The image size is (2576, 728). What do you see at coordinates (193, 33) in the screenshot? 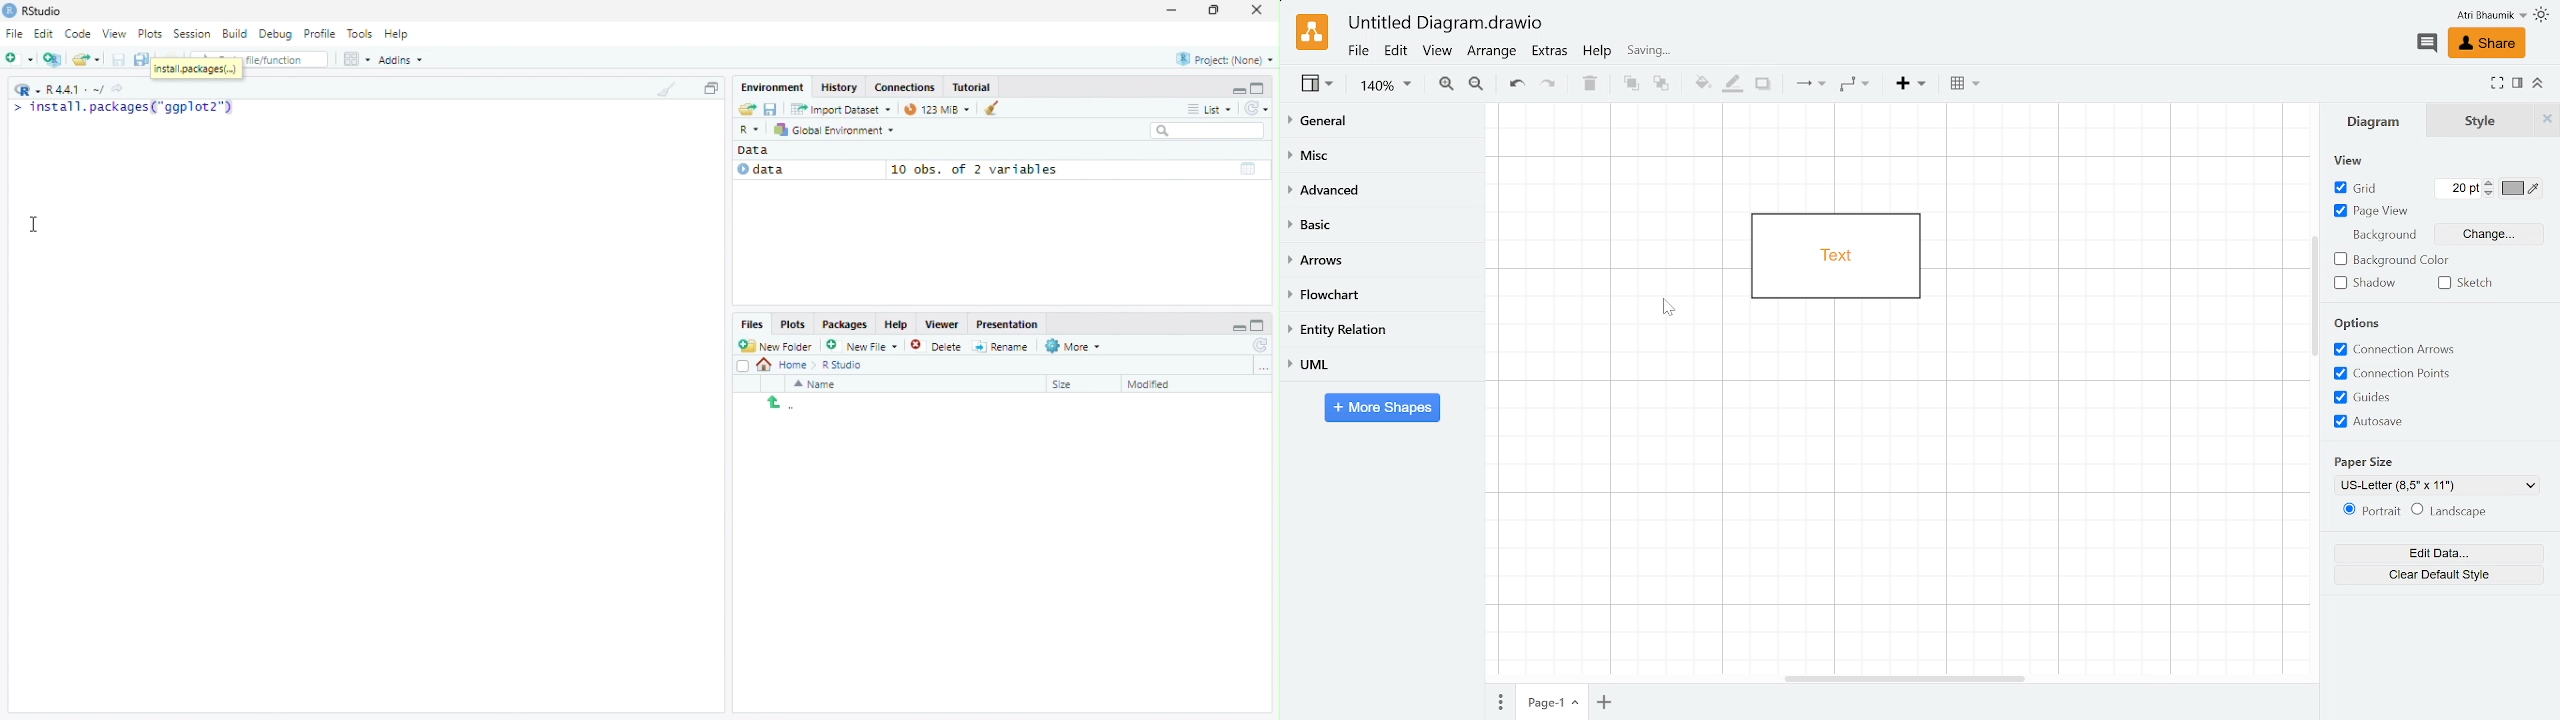
I see `Session` at bounding box center [193, 33].